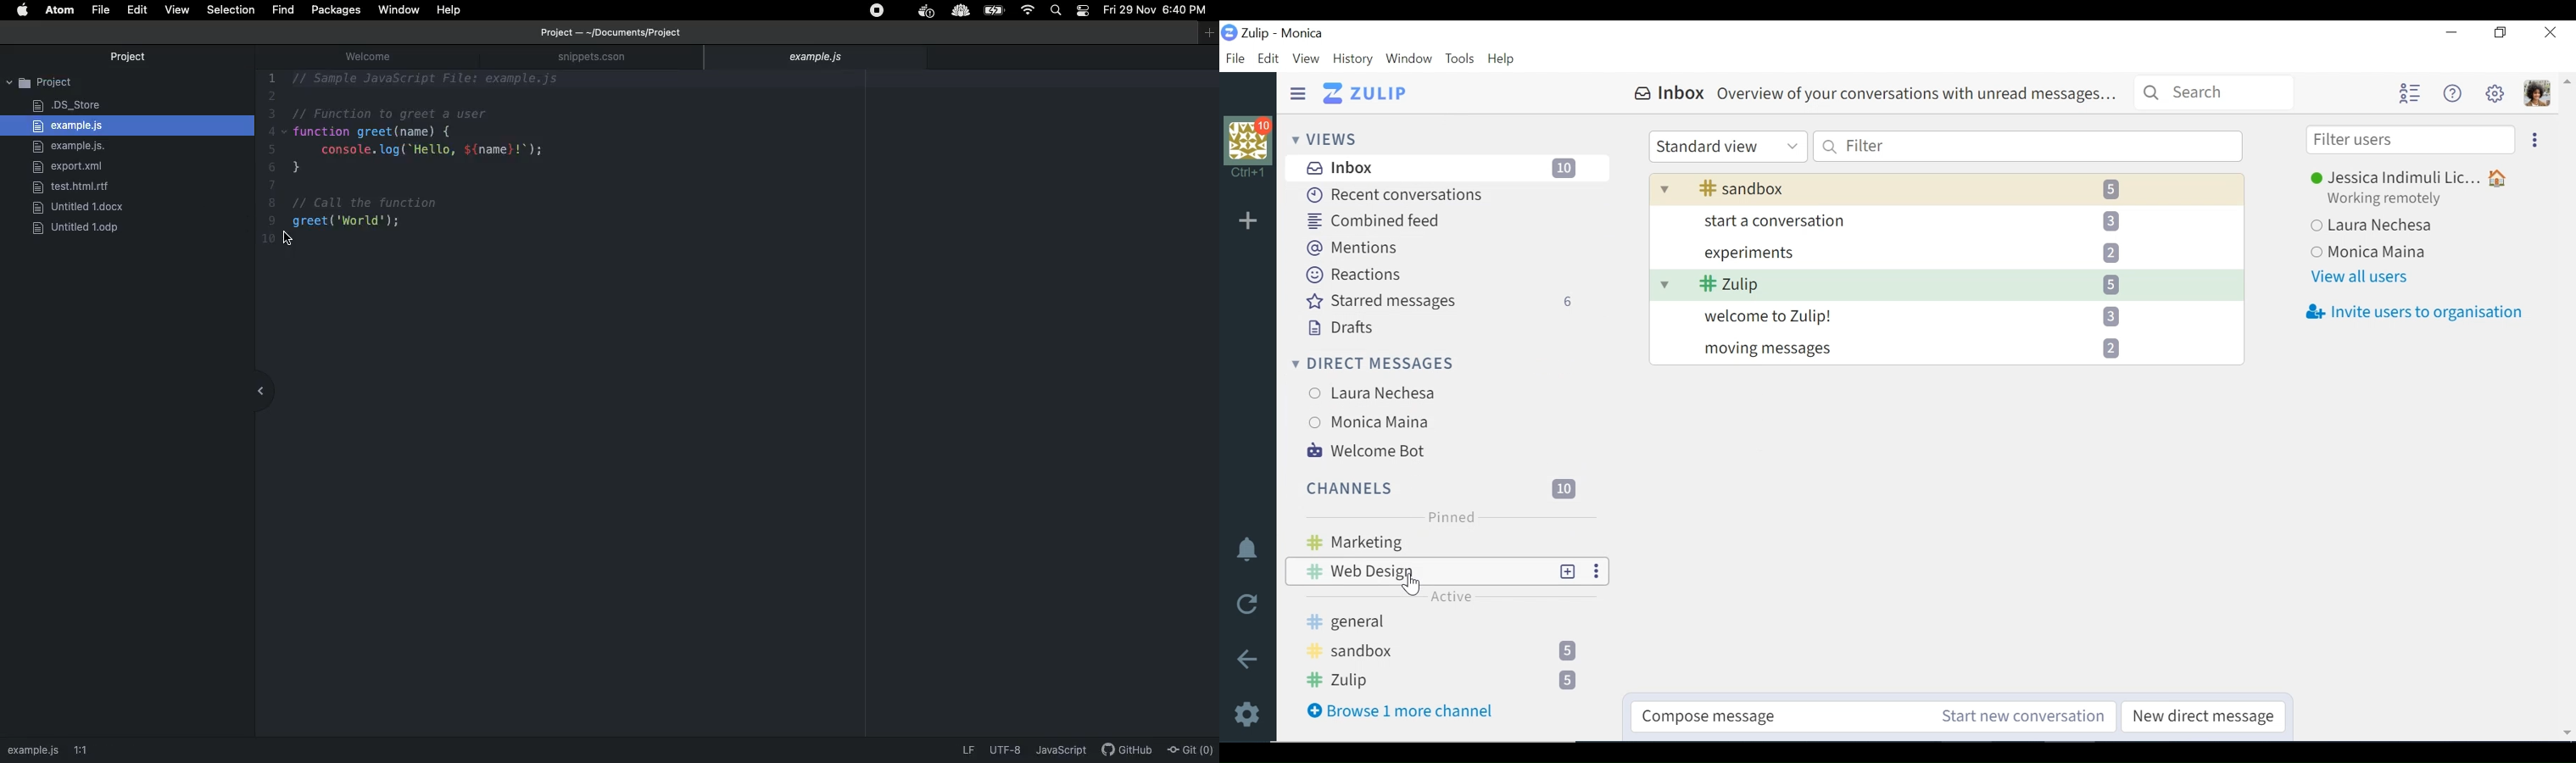 Image resolution: width=2576 pixels, height=784 pixels. What do you see at coordinates (2374, 225) in the screenshot?
I see `User` at bounding box center [2374, 225].